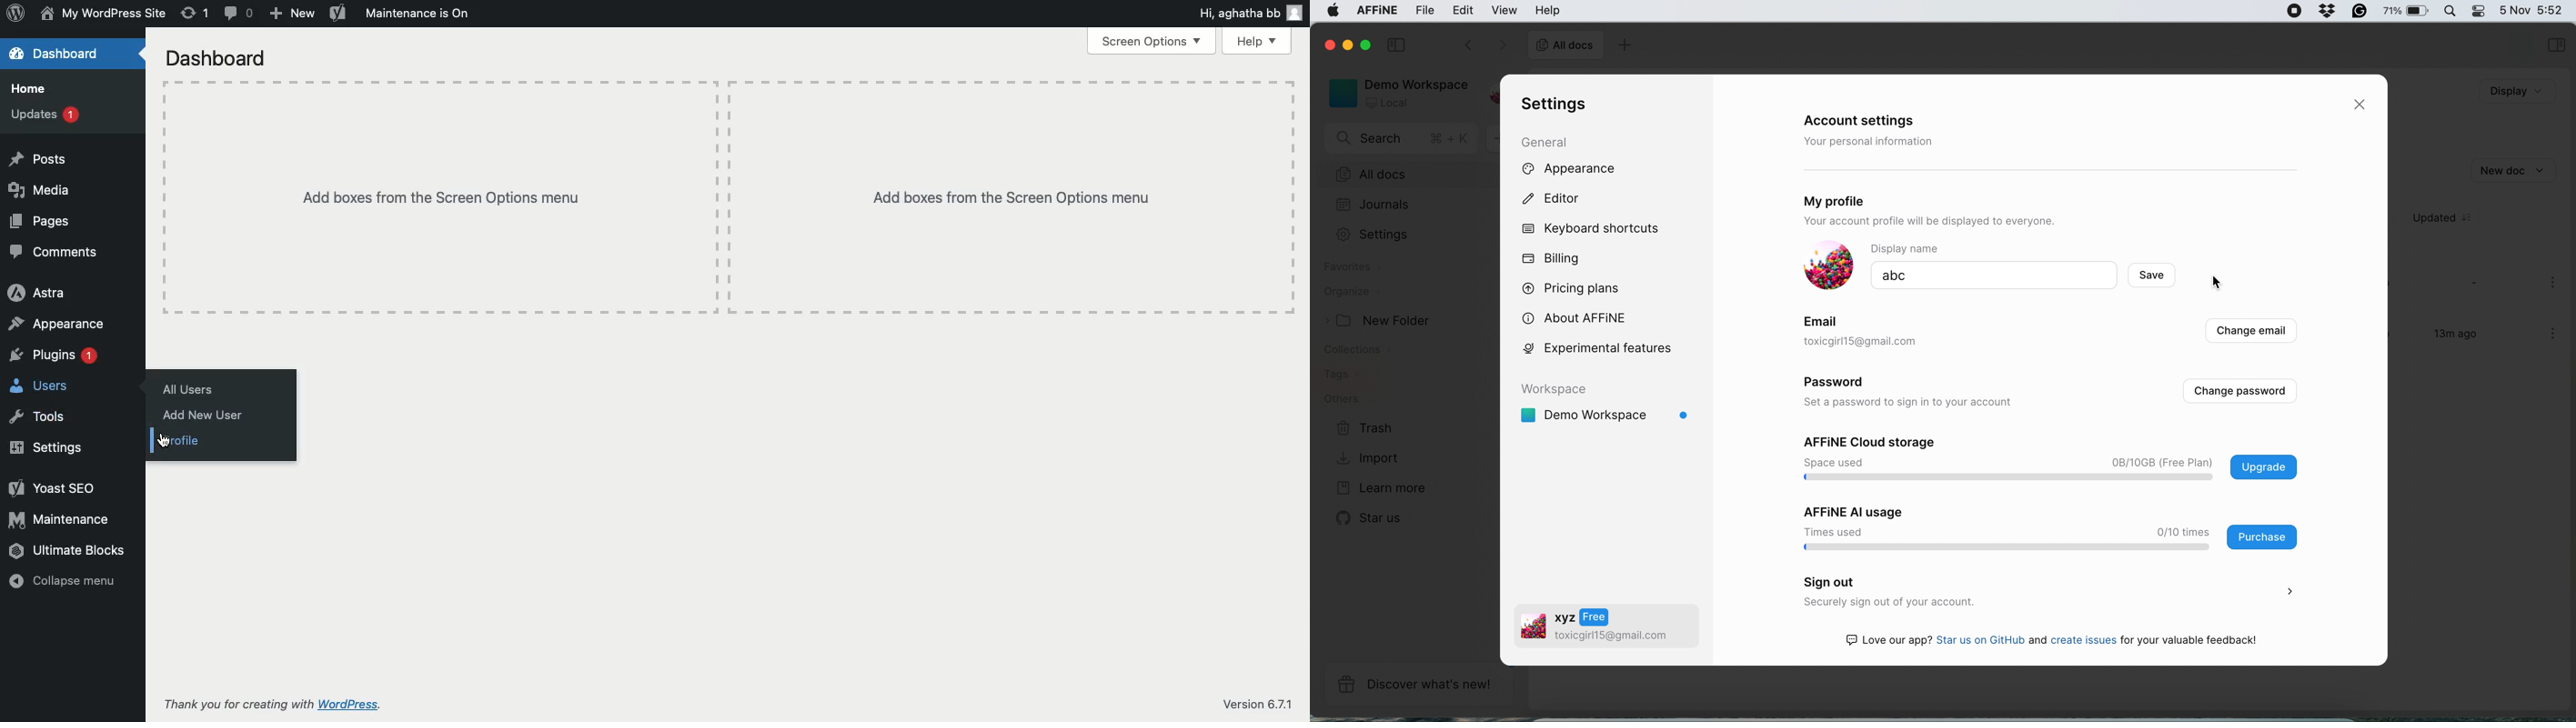  Describe the element at coordinates (2061, 642) in the screenshot. I see `Love our app? Star us on GitHub and create issues for your valuable feedback!` at that location.